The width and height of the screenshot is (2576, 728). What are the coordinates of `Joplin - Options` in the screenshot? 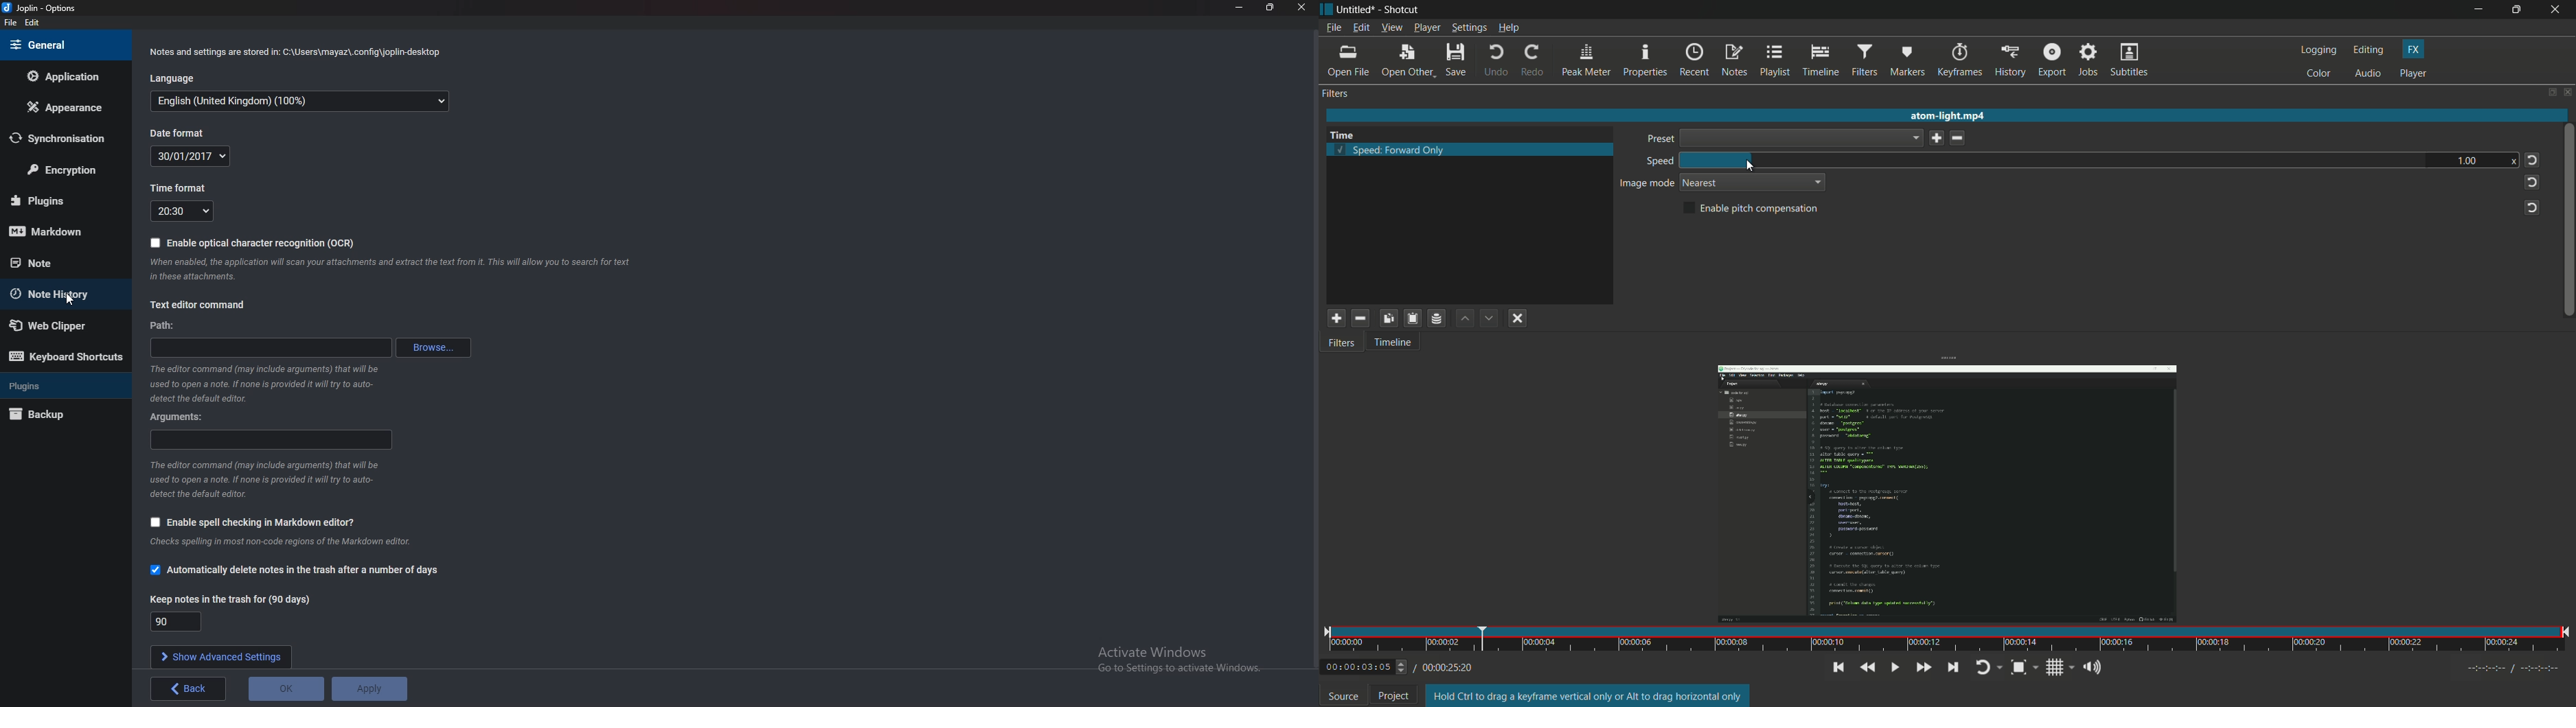 It's located at (43, 8).